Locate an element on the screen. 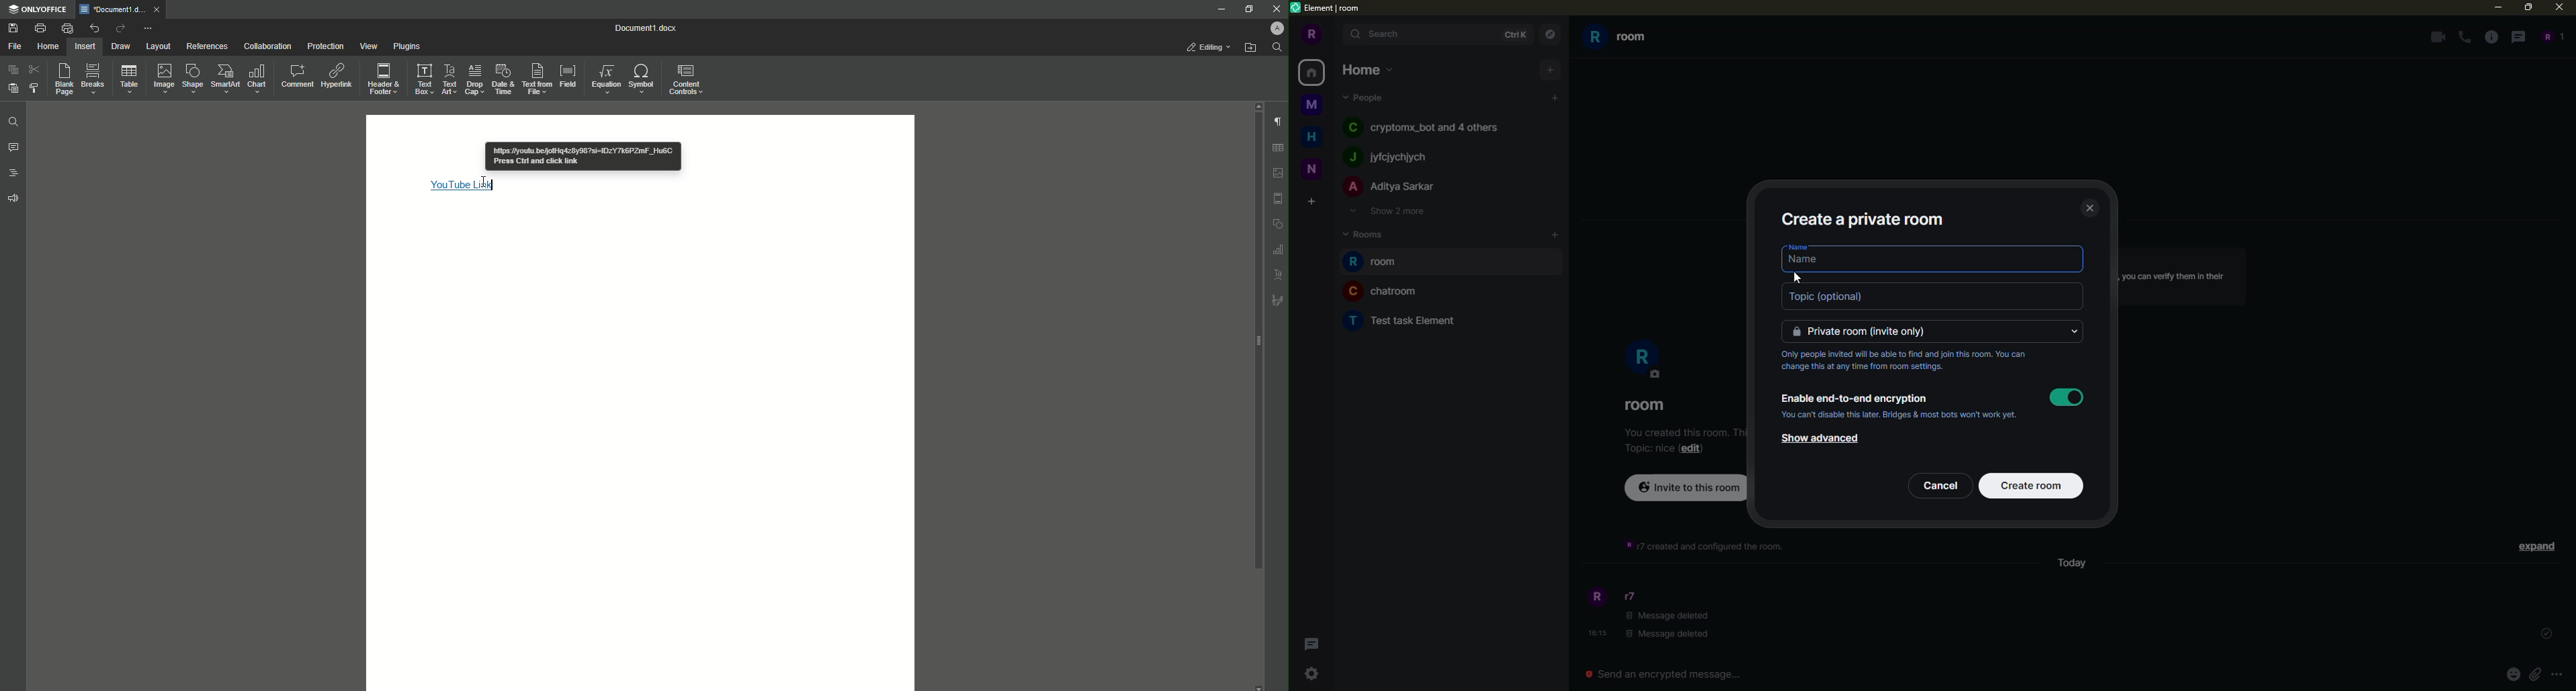 The height and width of the screenshot is (700, 2576). close is located at coordinates (2091, 208).